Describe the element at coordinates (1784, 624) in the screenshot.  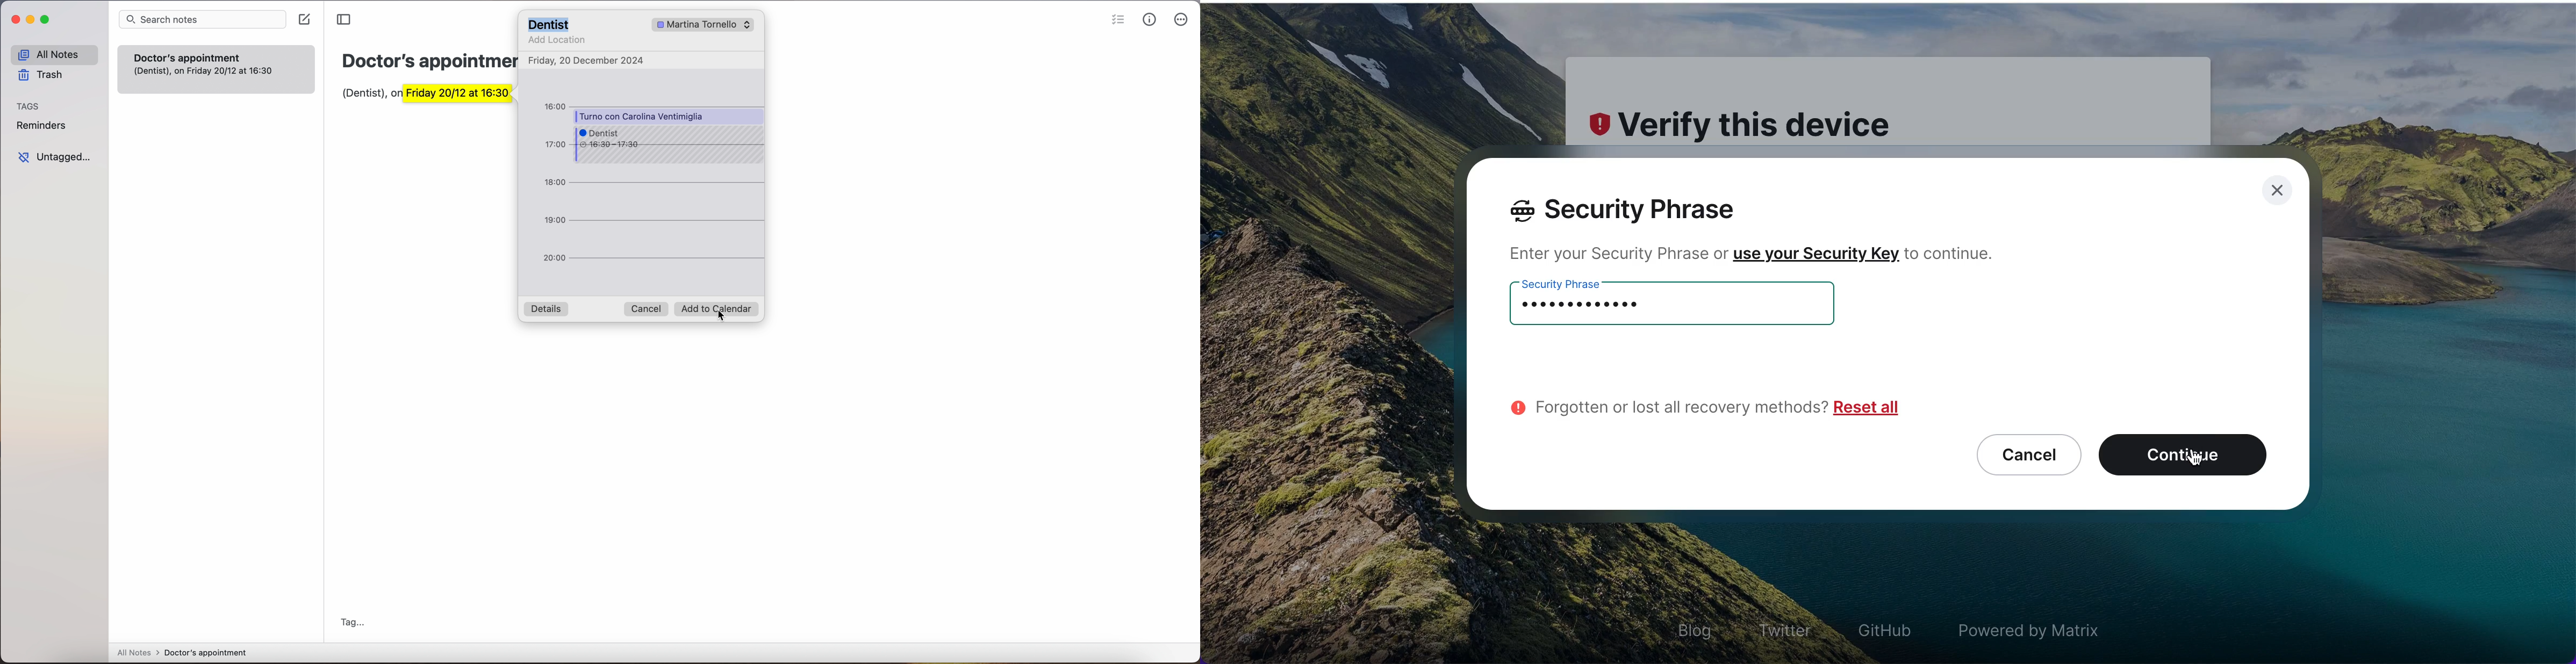
I see `twitter` at that location.